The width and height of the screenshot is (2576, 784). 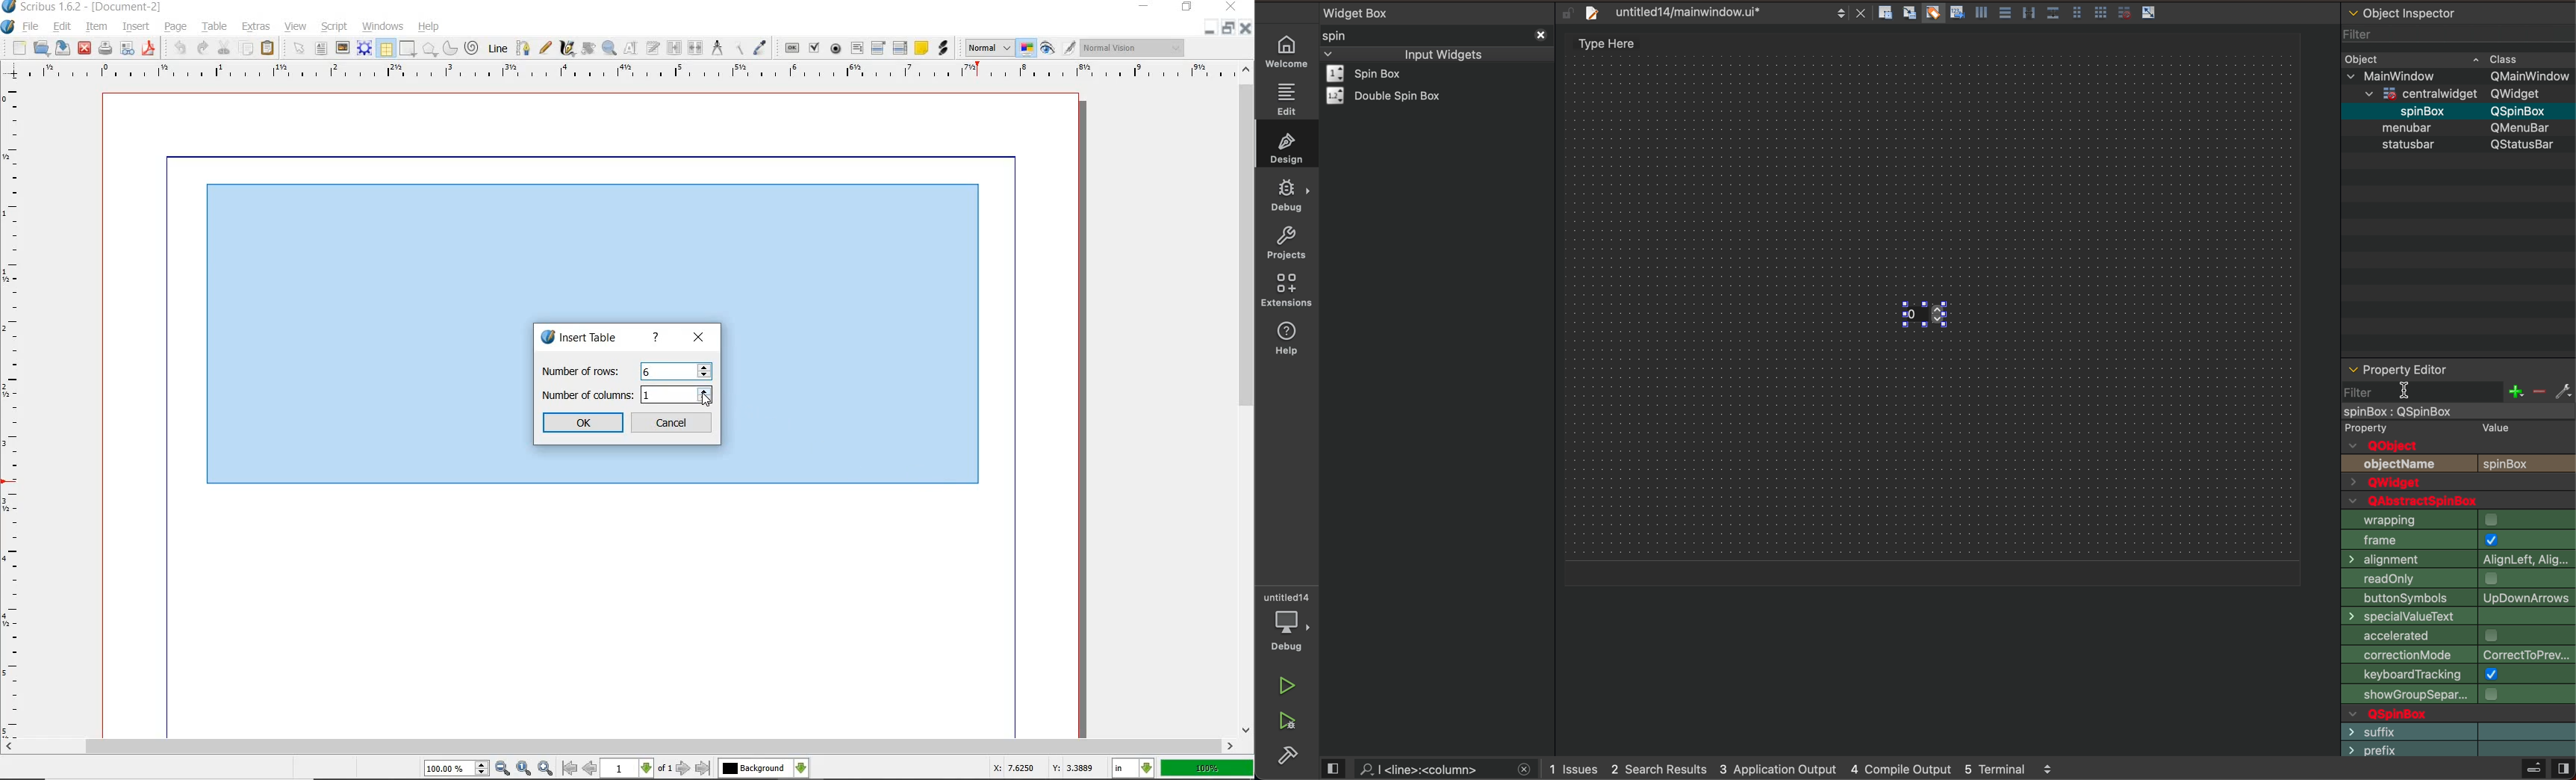 What do you see at coordinates (684, 769) in the screenshot?
I see `go to next page` at bounding box center [684, 769].